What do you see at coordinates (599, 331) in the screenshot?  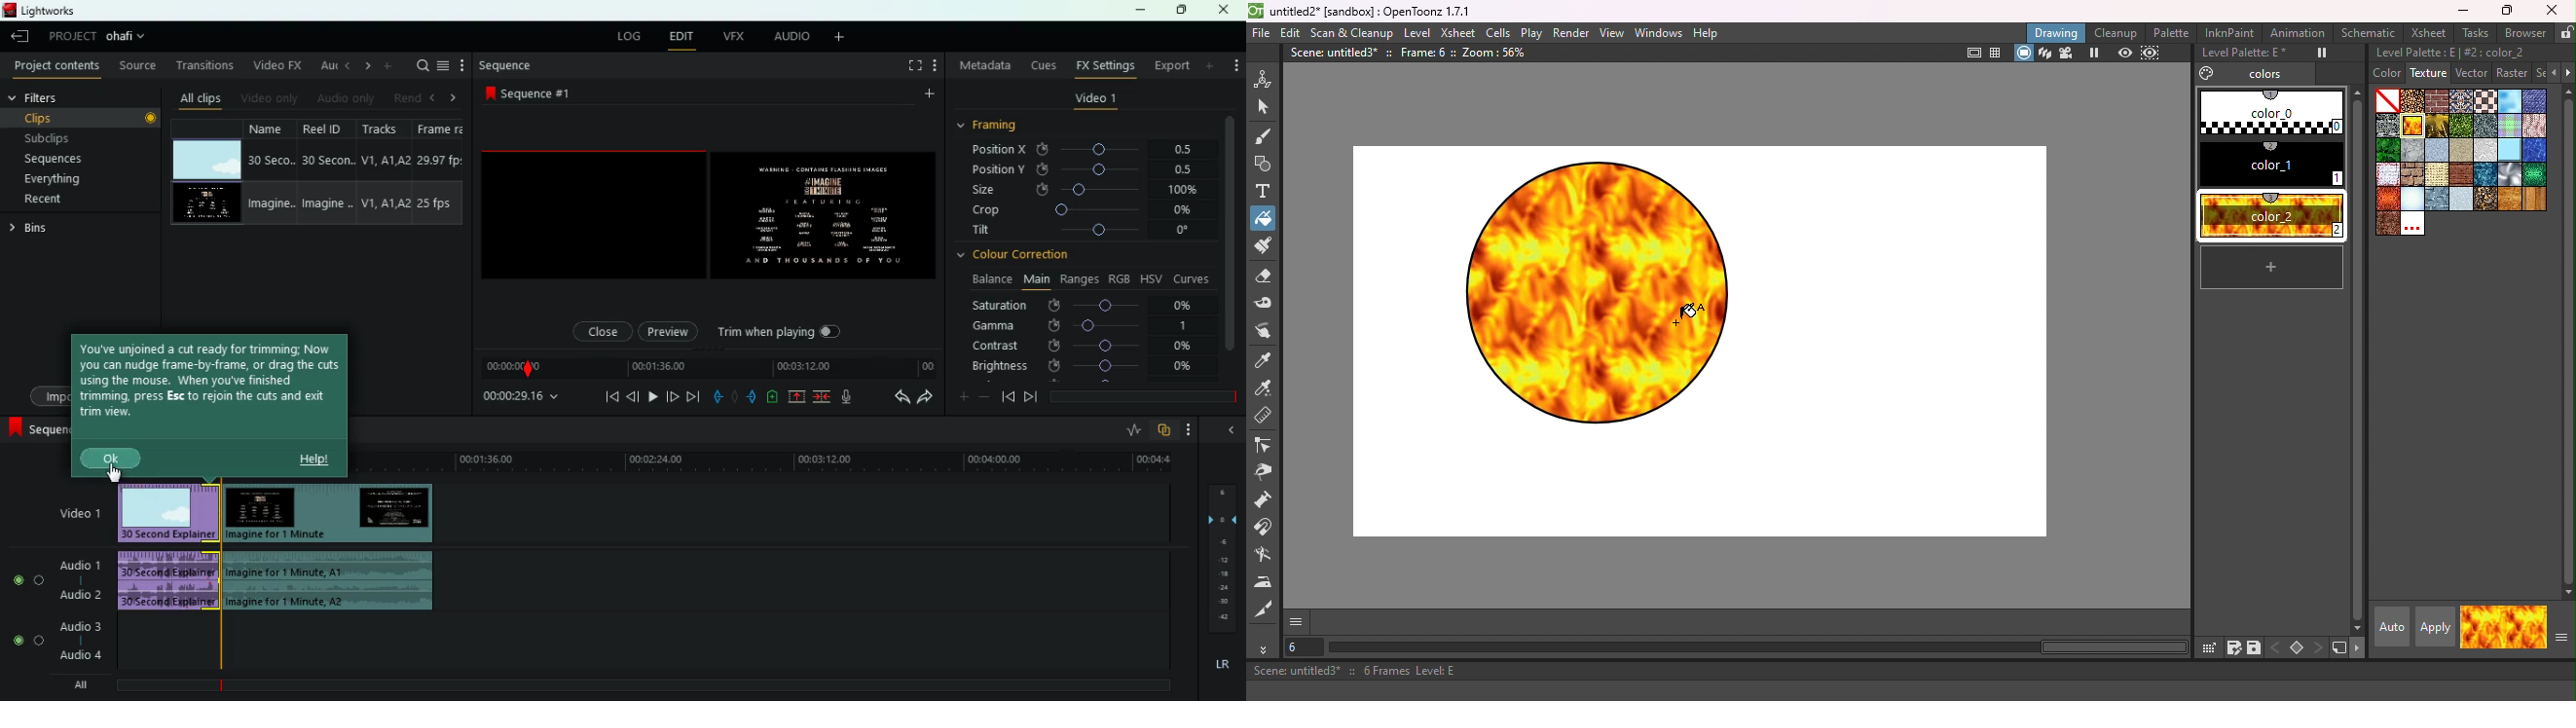 I see `close` at bounding box center [599, 331].